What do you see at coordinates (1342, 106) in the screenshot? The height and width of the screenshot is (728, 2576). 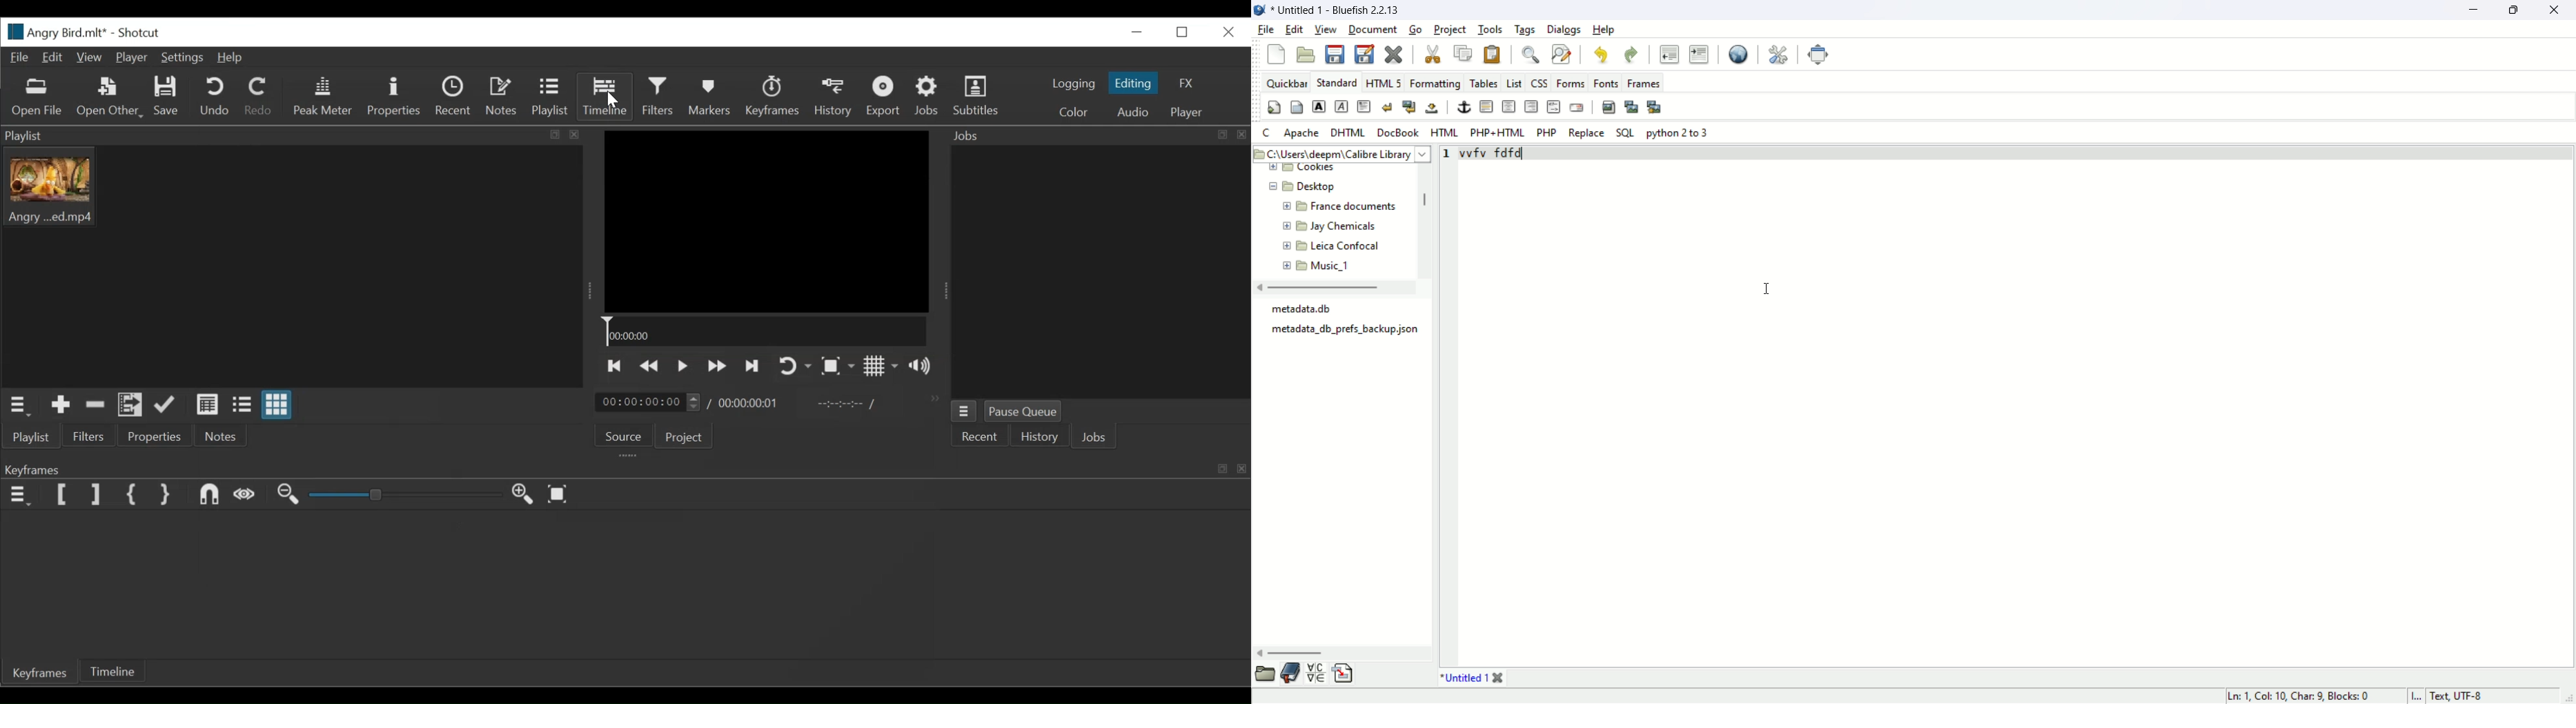 I see `emphasis` at bounding box center [1342, 106].